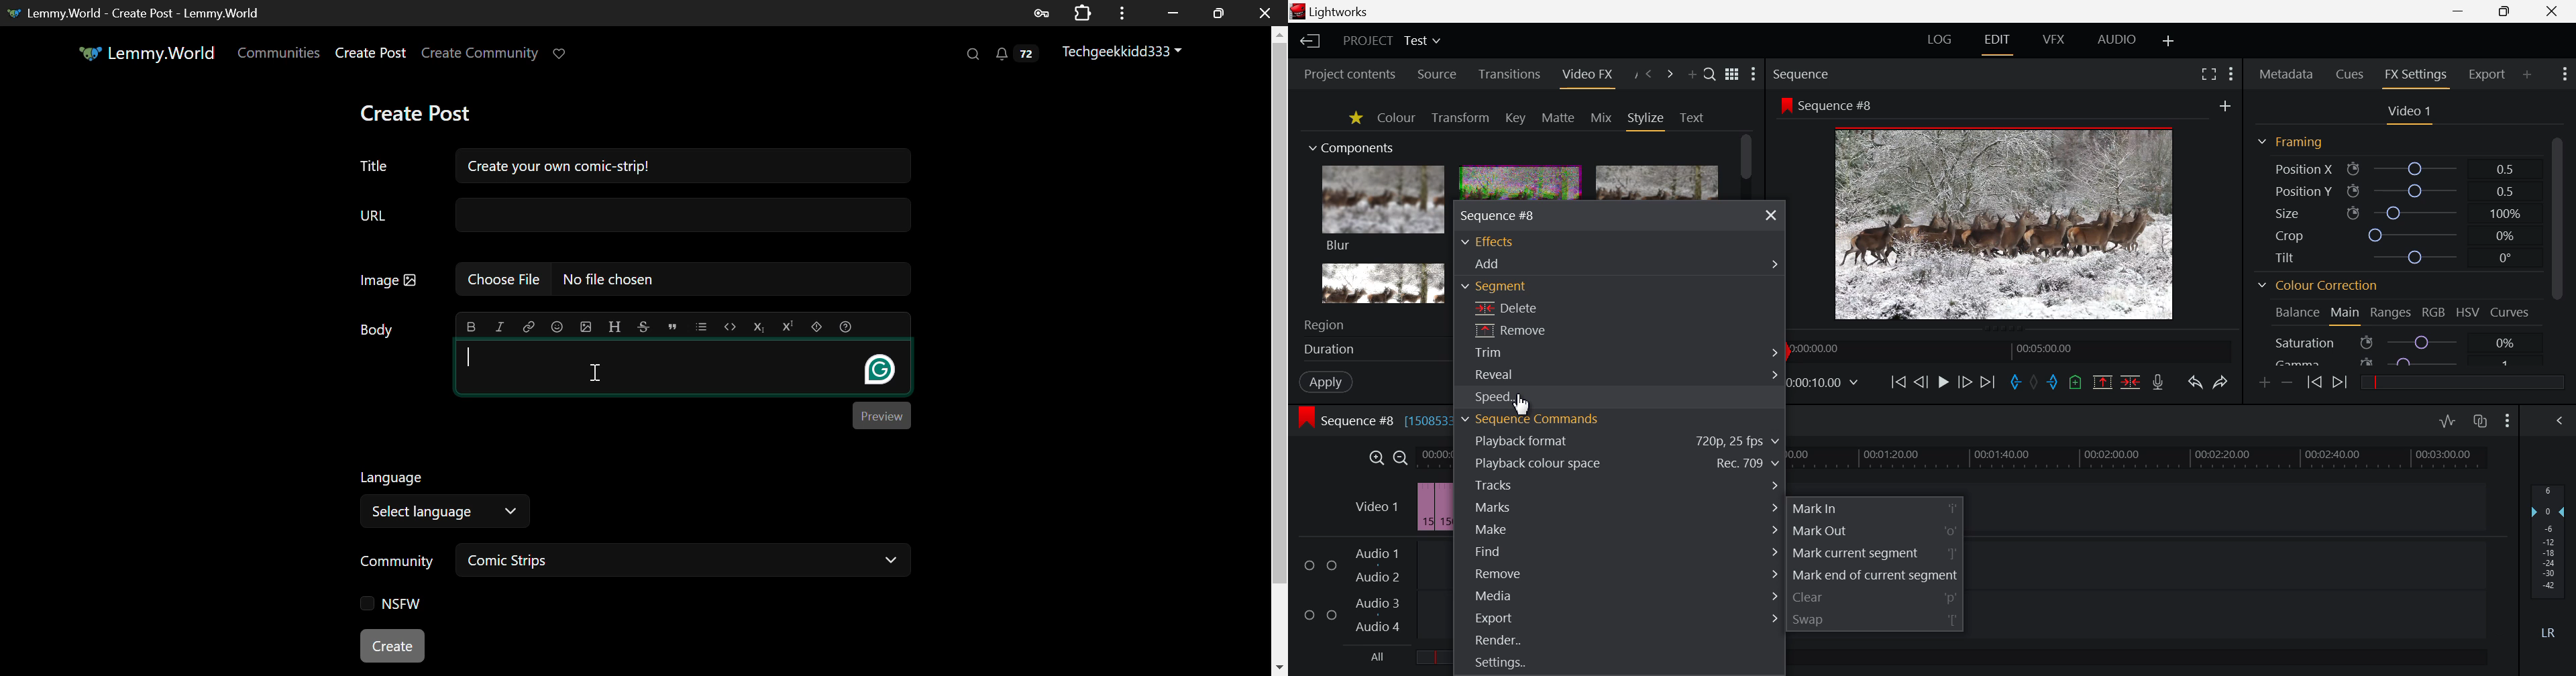 This screenshot has height=700, width=2576. What do you see at coordinates (2195, 384) in the screenshot?
I see `Undo` at bounding box center [2195, 384].